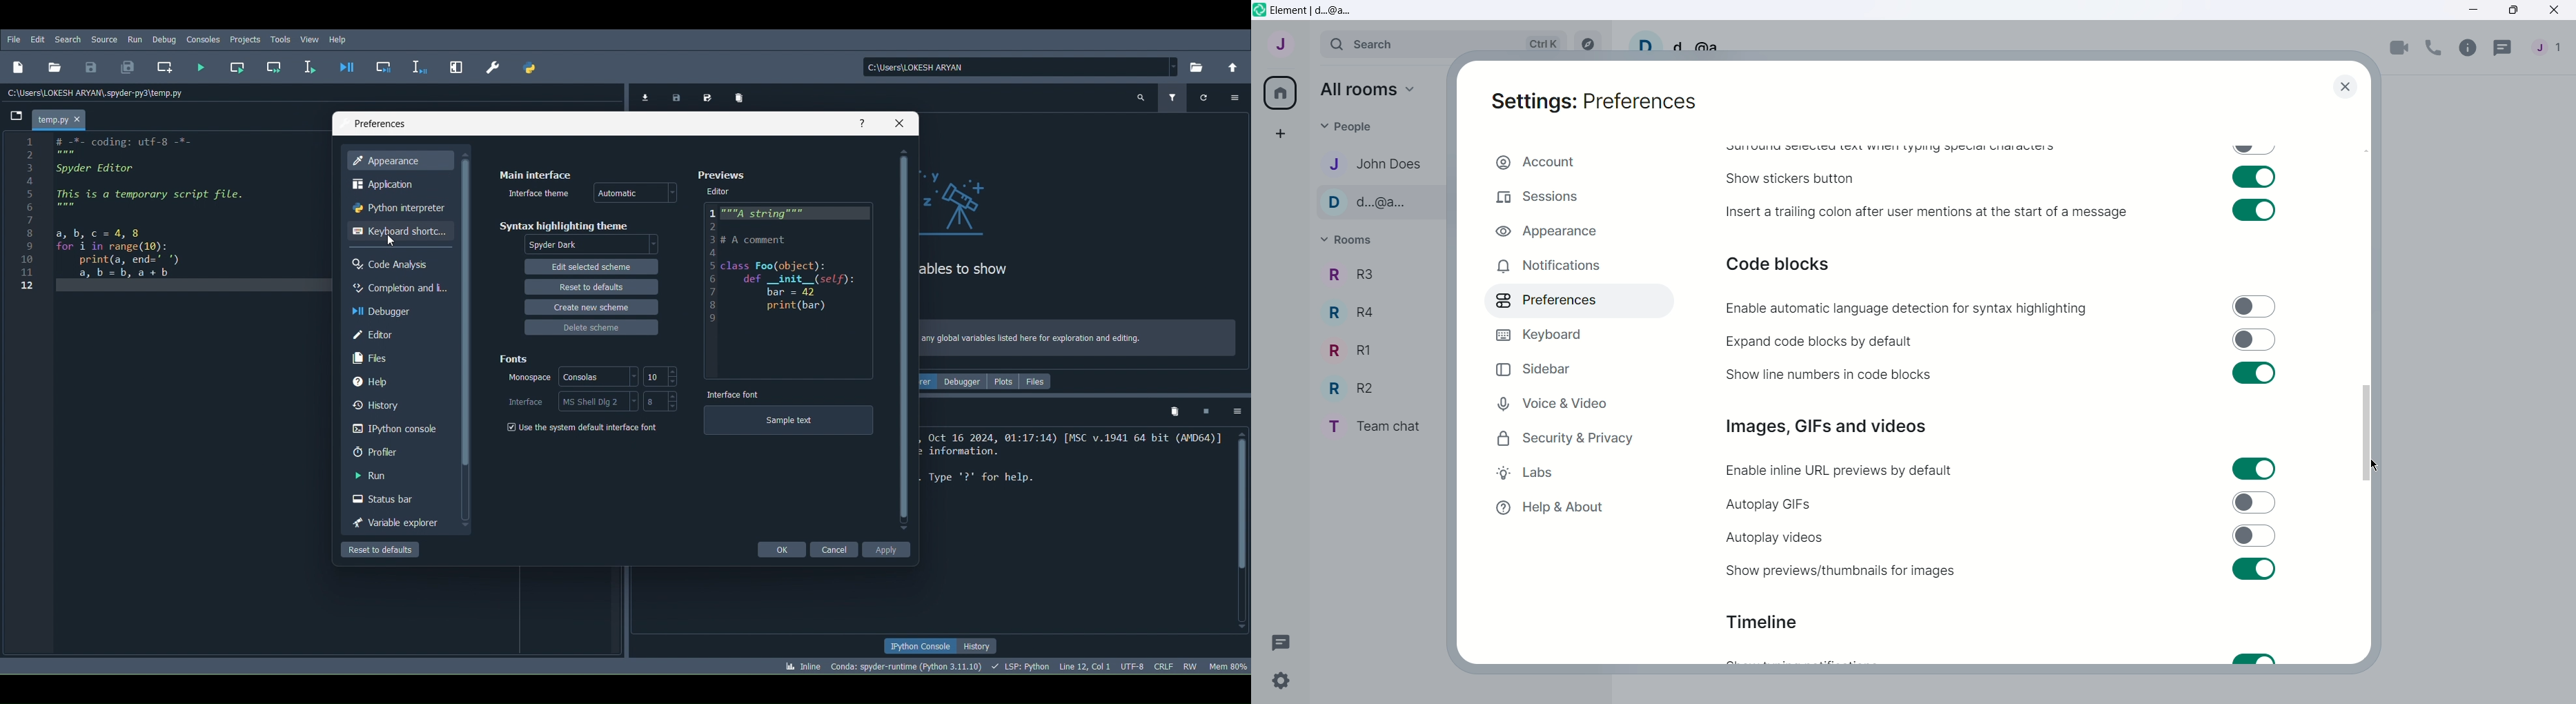 The image size is (2576, 728). I want to click on Team chat - room name, so click(1381, 426).